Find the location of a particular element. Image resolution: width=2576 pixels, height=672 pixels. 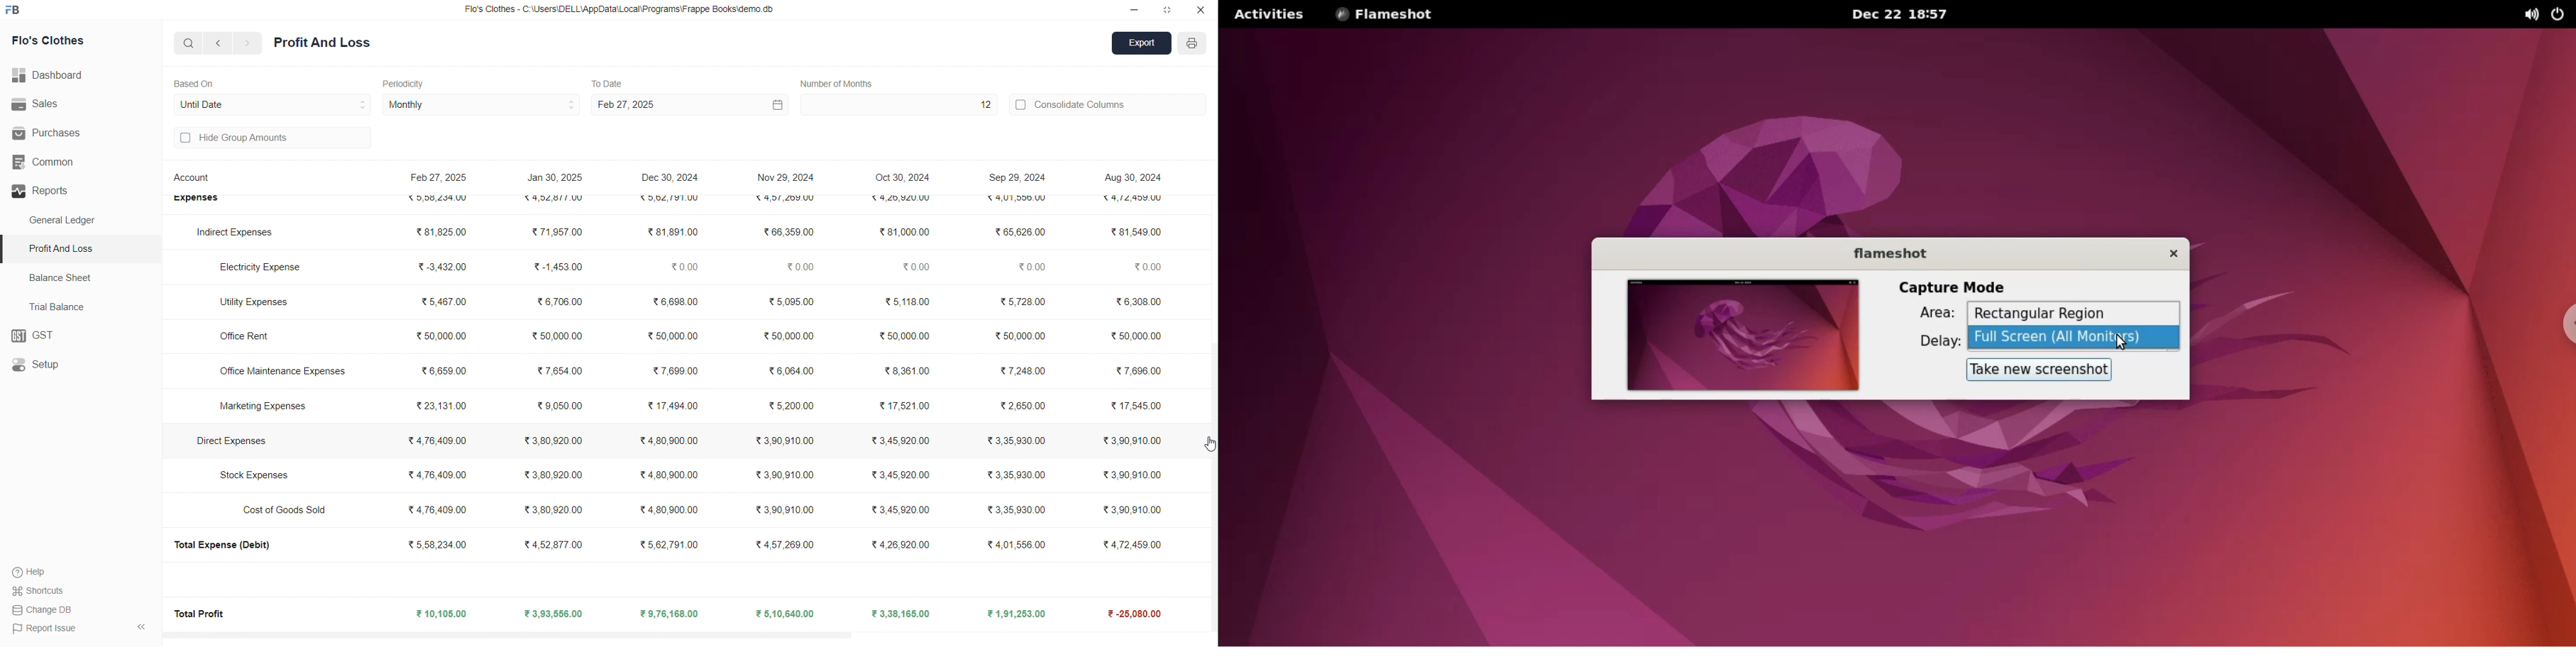

₹ 5,728.00 is located at coordinates (1020, 301).